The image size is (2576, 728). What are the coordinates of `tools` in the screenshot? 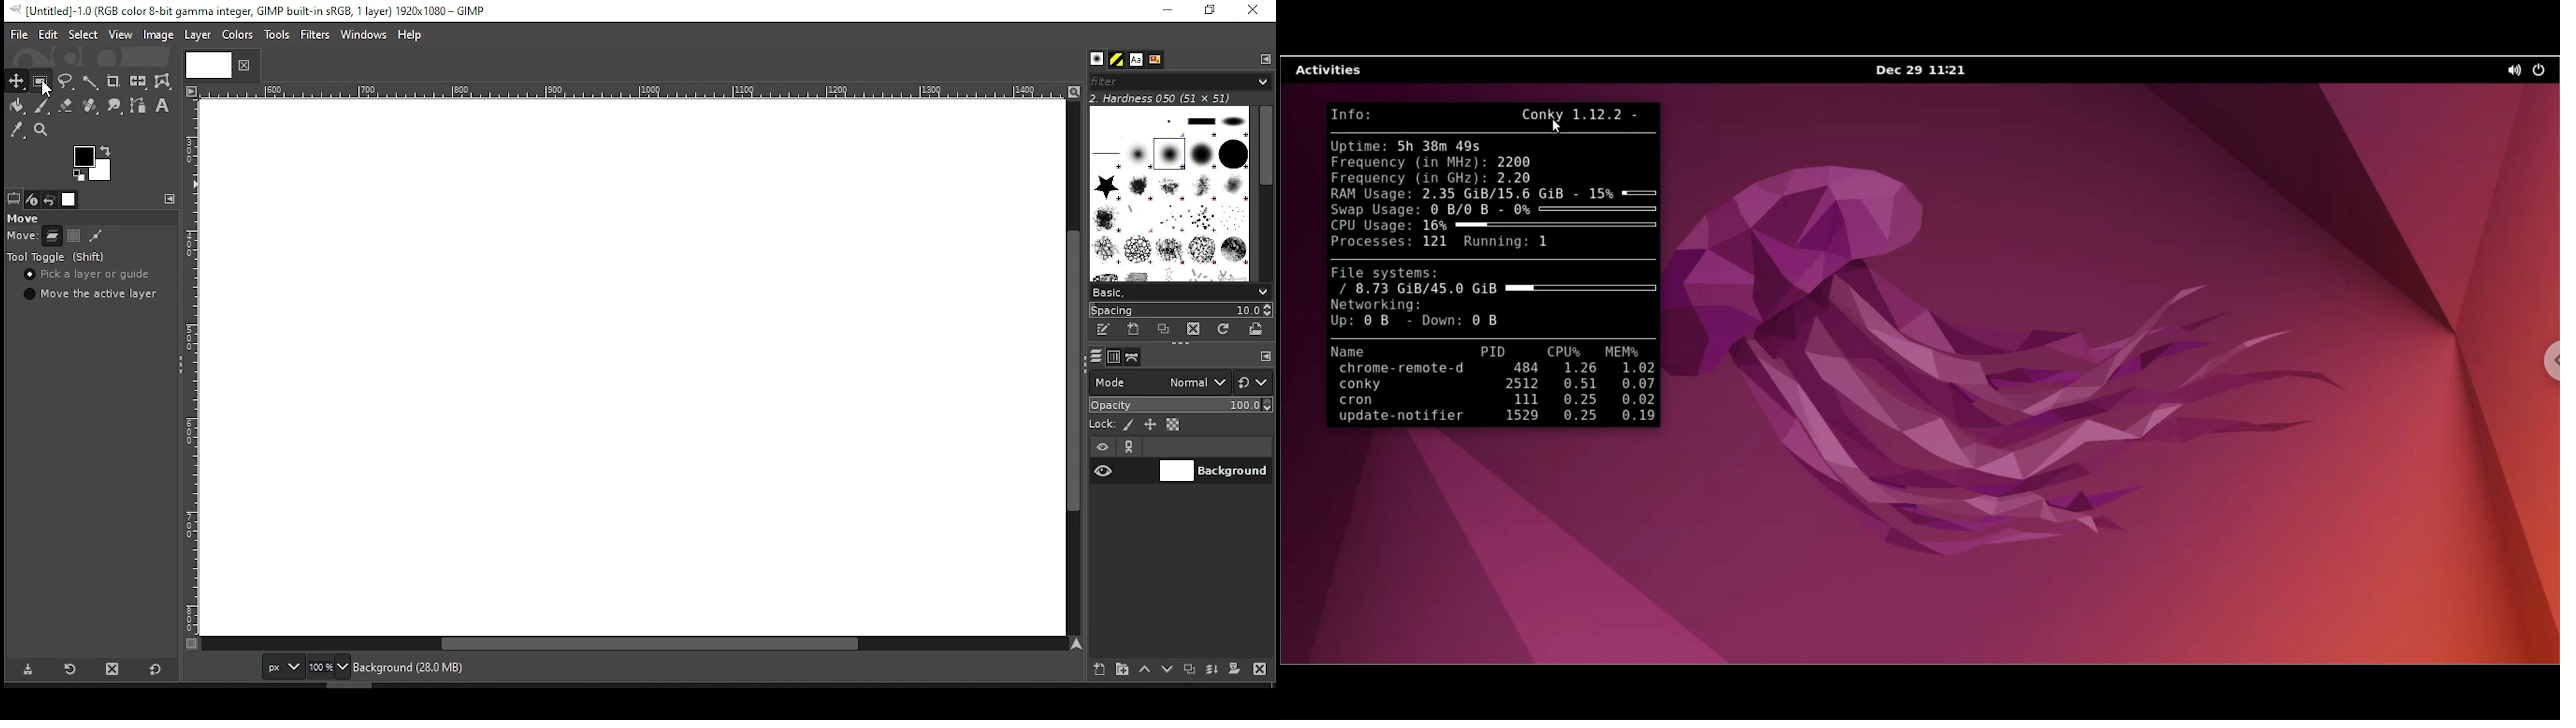 It's located at (279, 36).